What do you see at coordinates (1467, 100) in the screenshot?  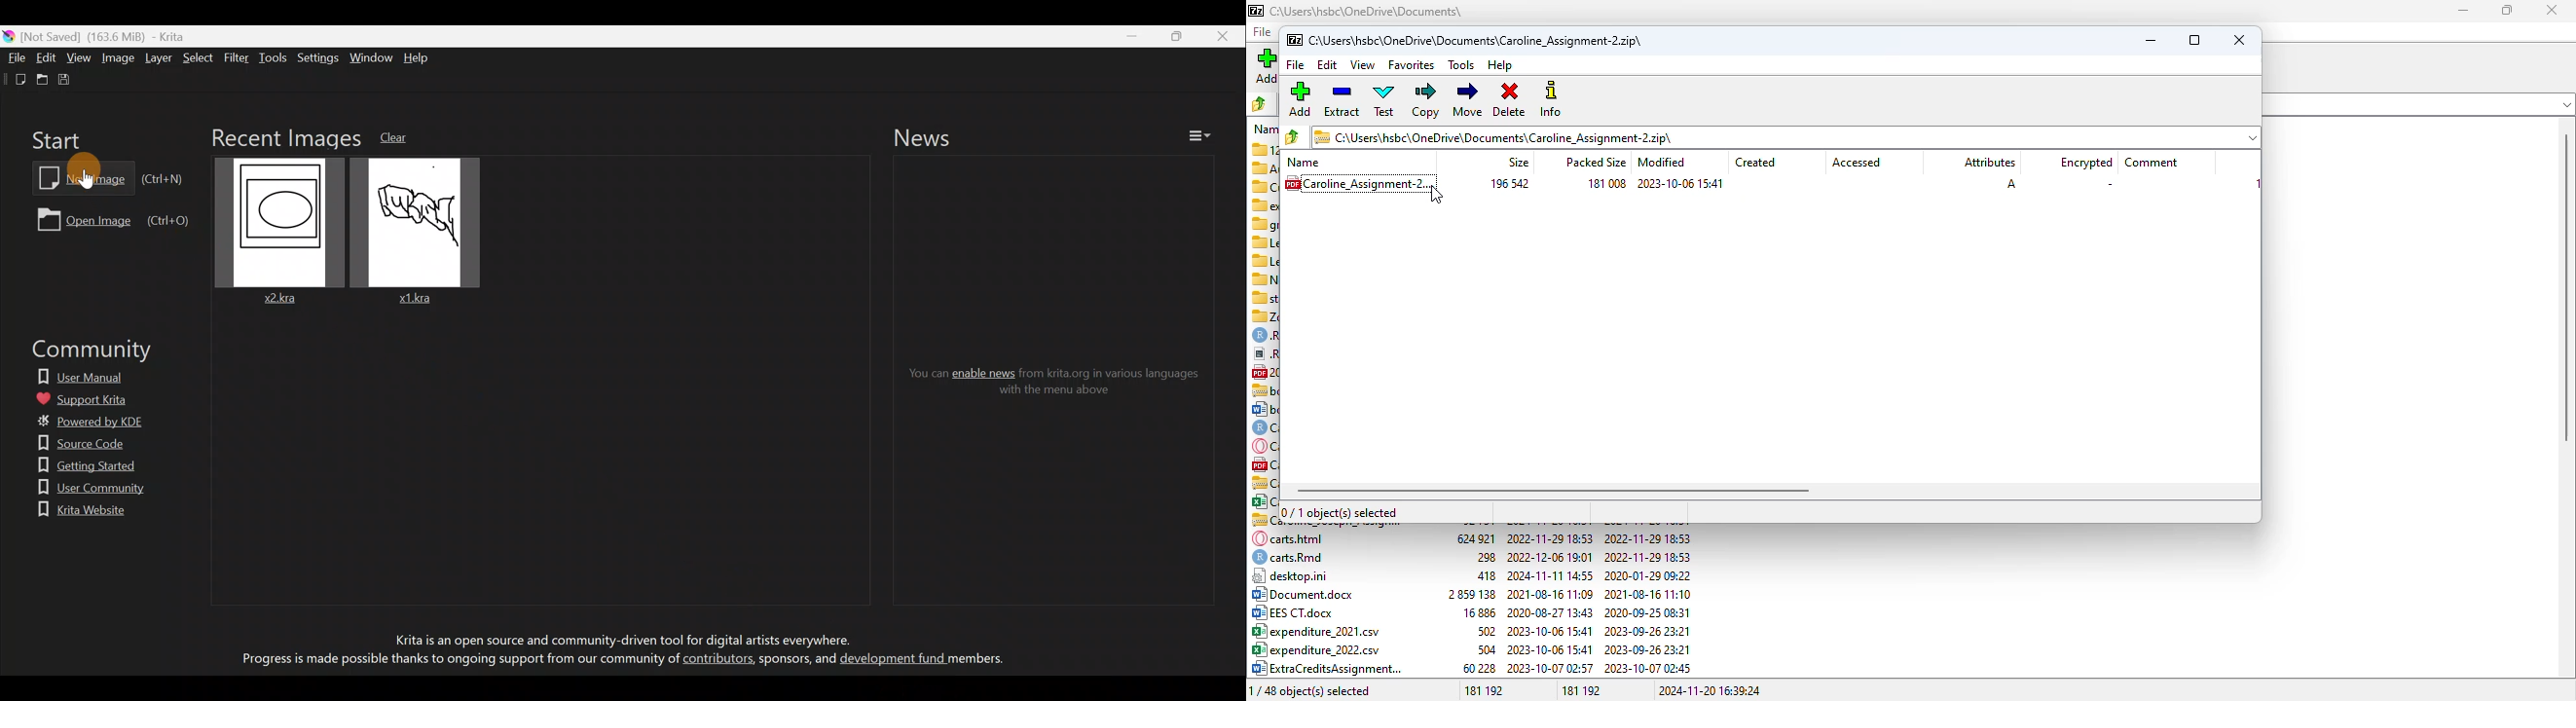 I see `move` at bounding box center [1467, 100].